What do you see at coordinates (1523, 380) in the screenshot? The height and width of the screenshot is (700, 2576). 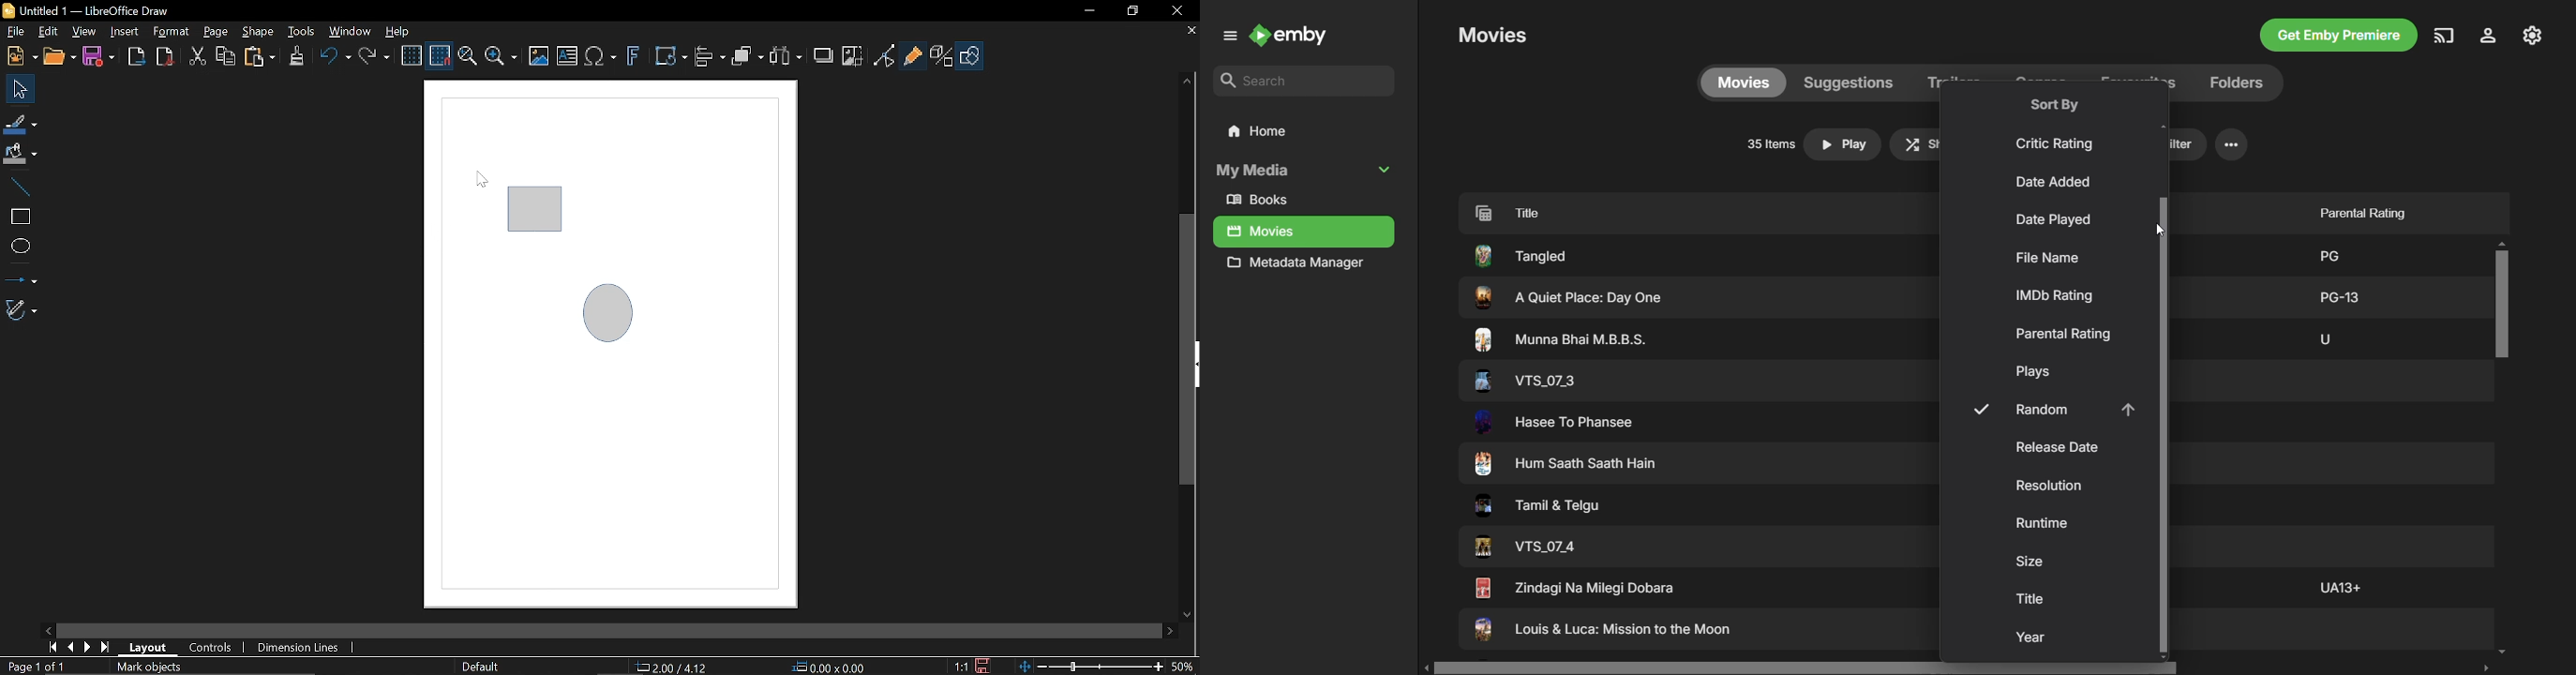 I see `` at bounding box center [1523, 380].